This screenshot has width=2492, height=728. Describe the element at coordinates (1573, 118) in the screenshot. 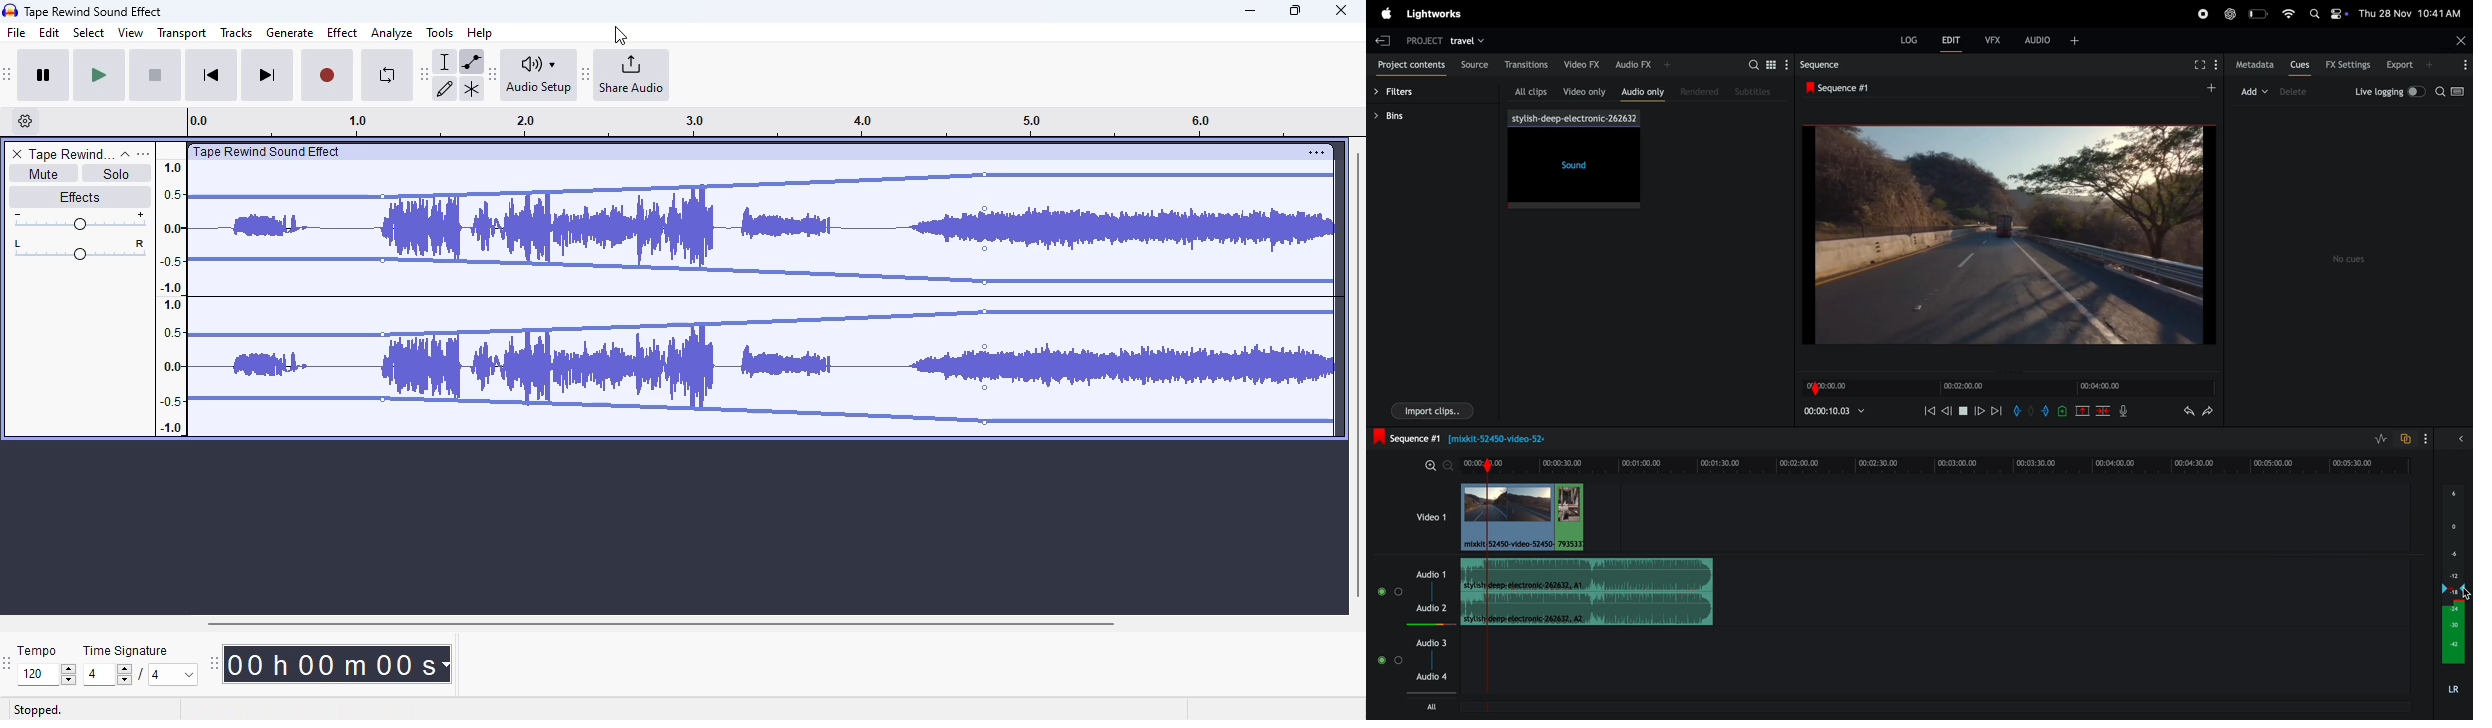

I see `song title` at that location.